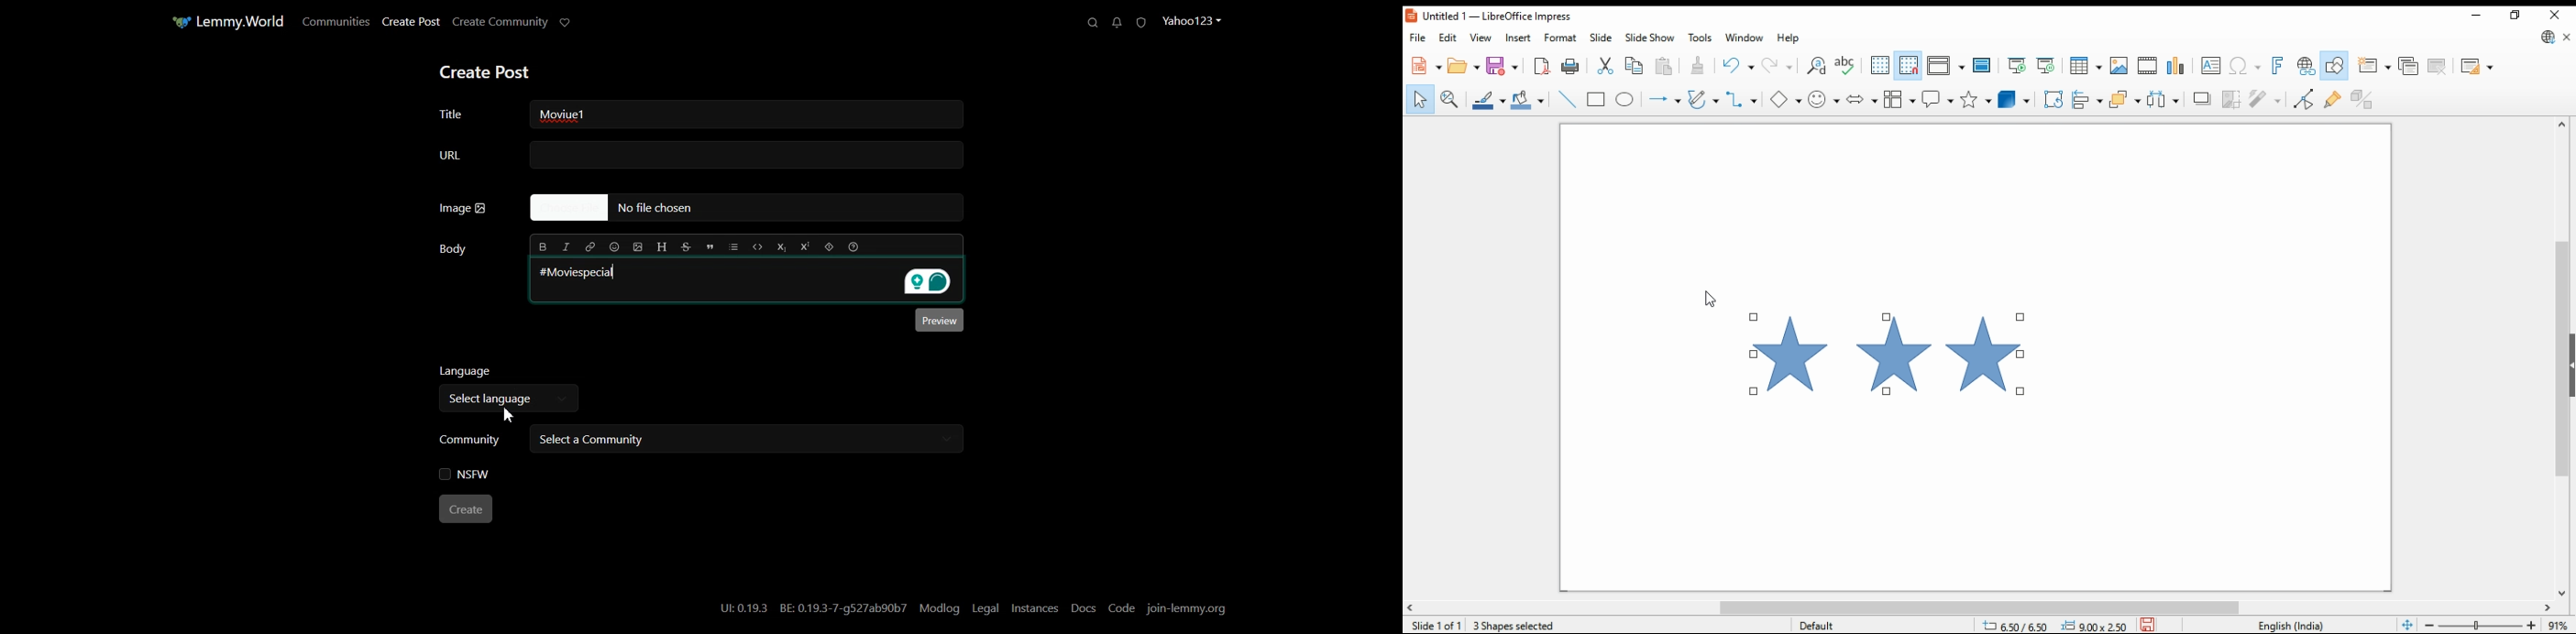 The height and width of the screenshot is (644, 2576). I want to click on line color, so click(1488, 100).